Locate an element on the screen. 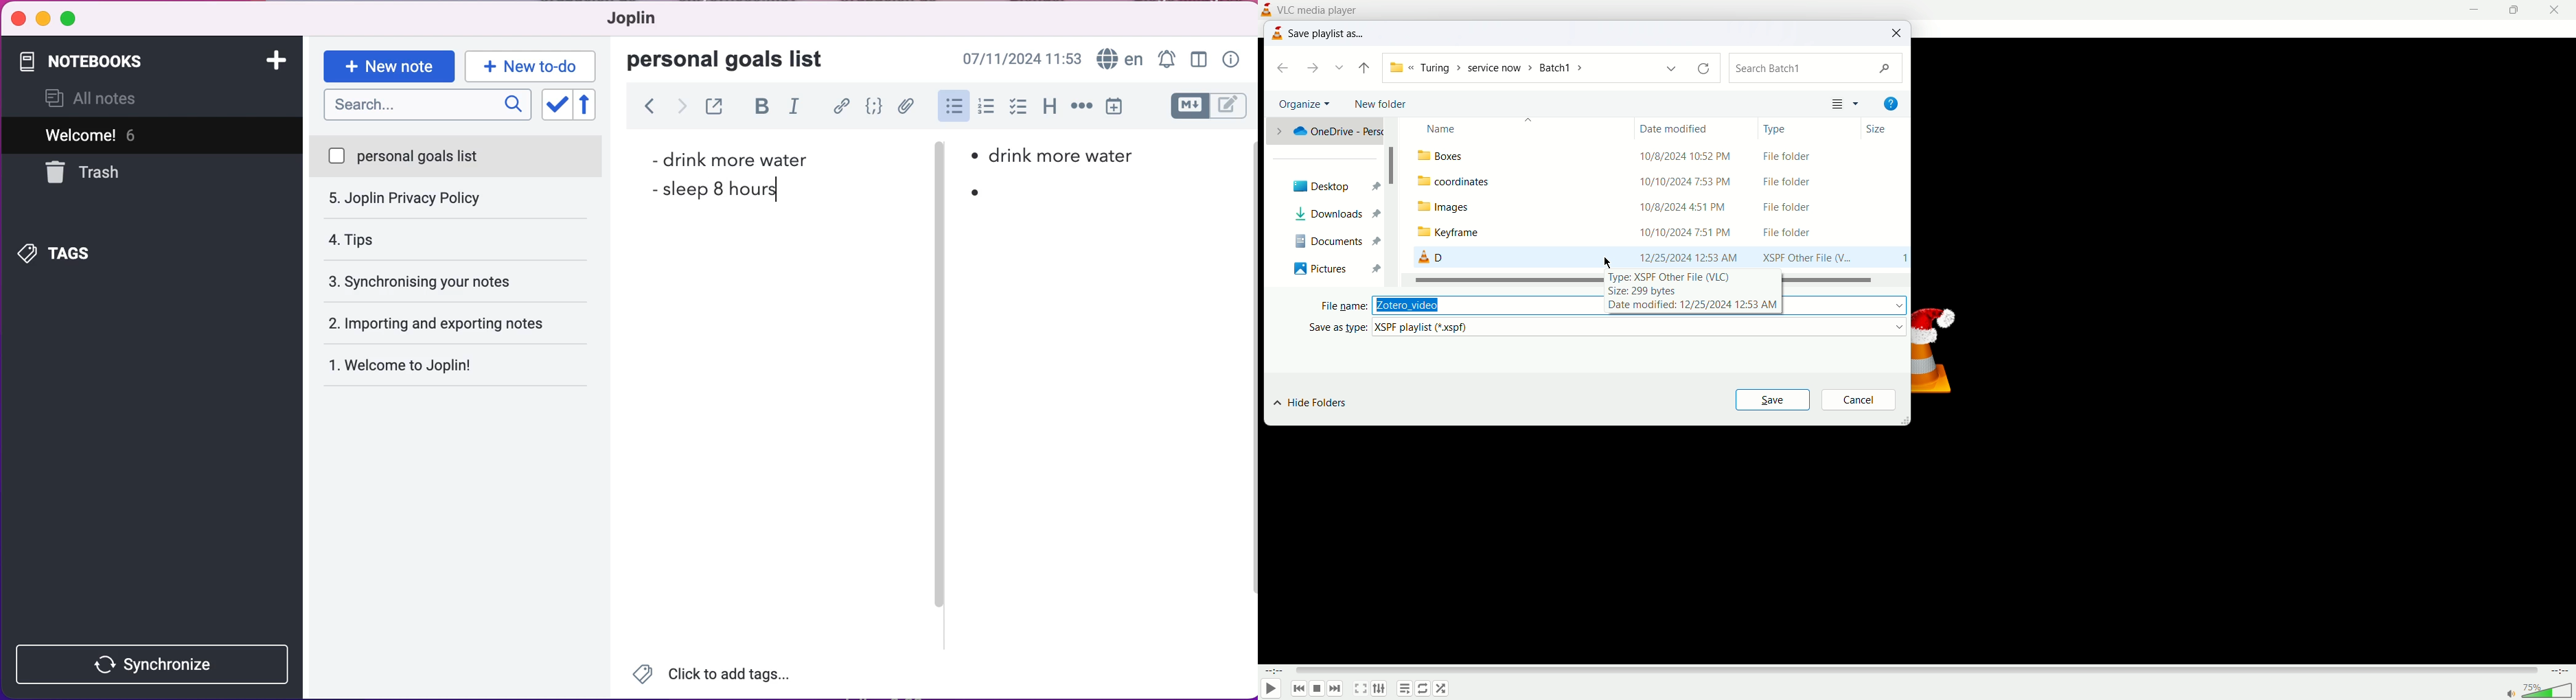 The height and width of the screenshot is (700, 2576). drink more water is located at coordinates (727, 159).